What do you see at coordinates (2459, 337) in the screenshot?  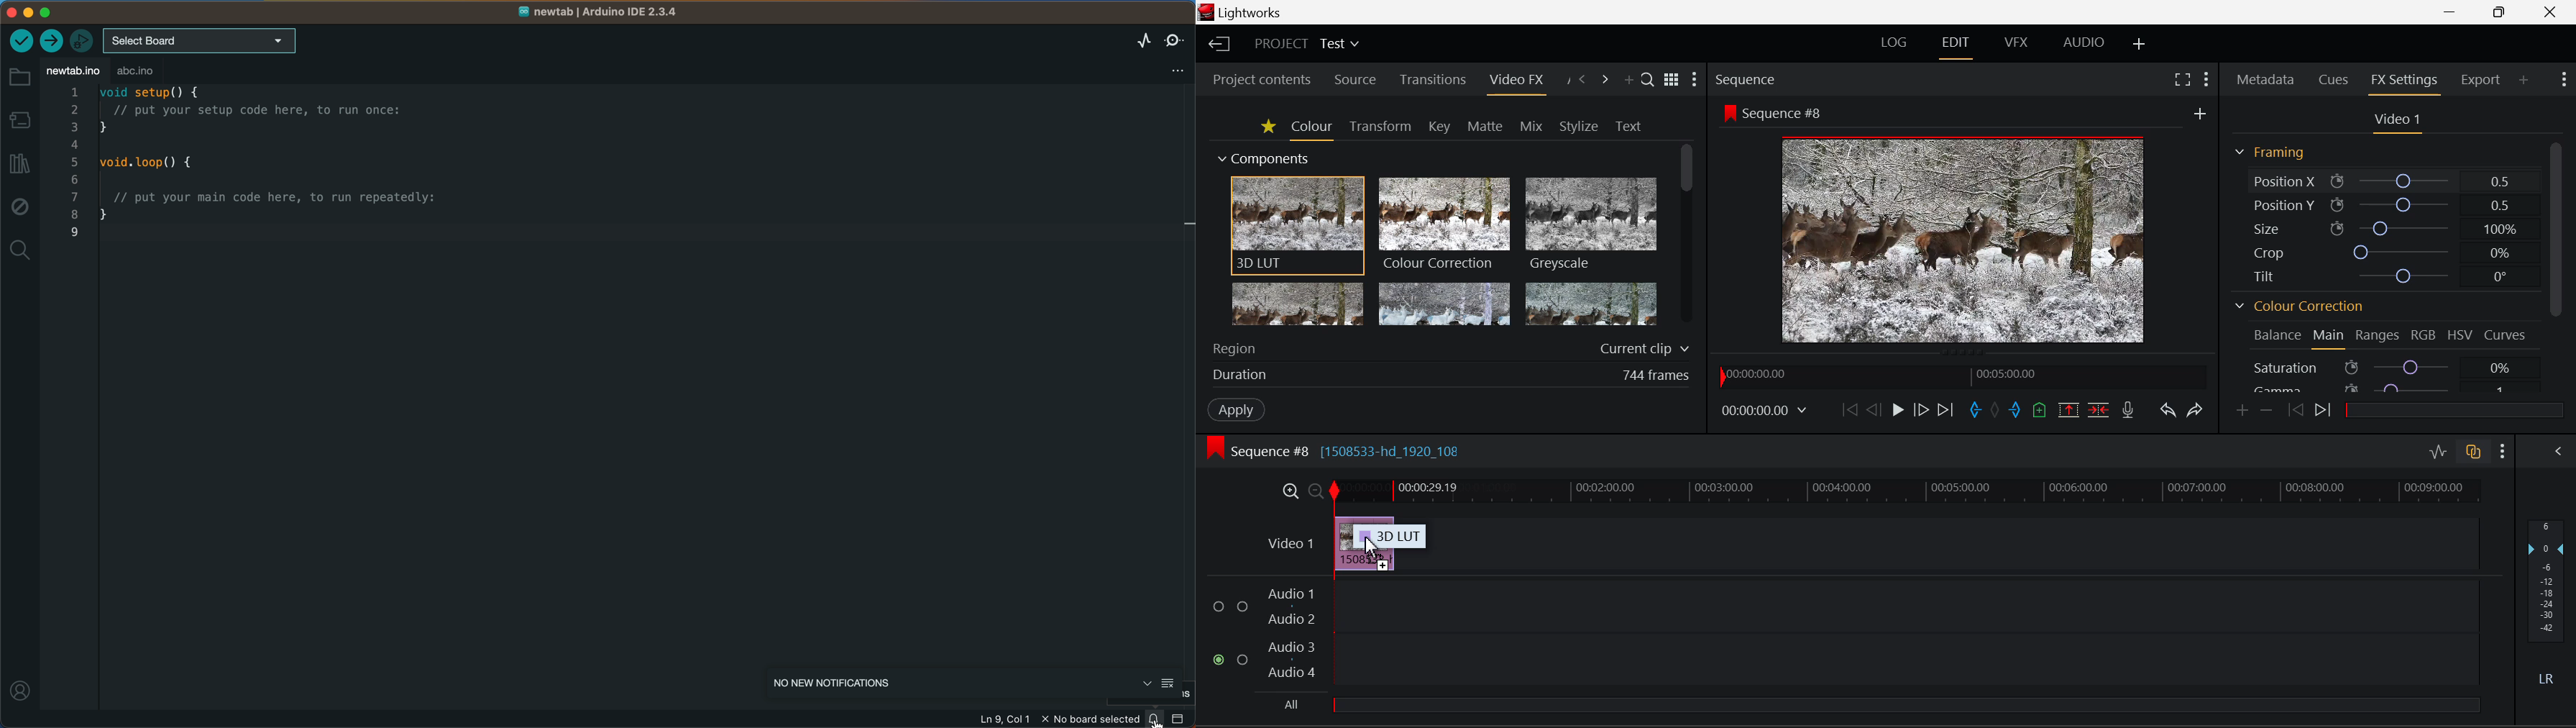 I see `HSV` at bounding box center [2459, 337].